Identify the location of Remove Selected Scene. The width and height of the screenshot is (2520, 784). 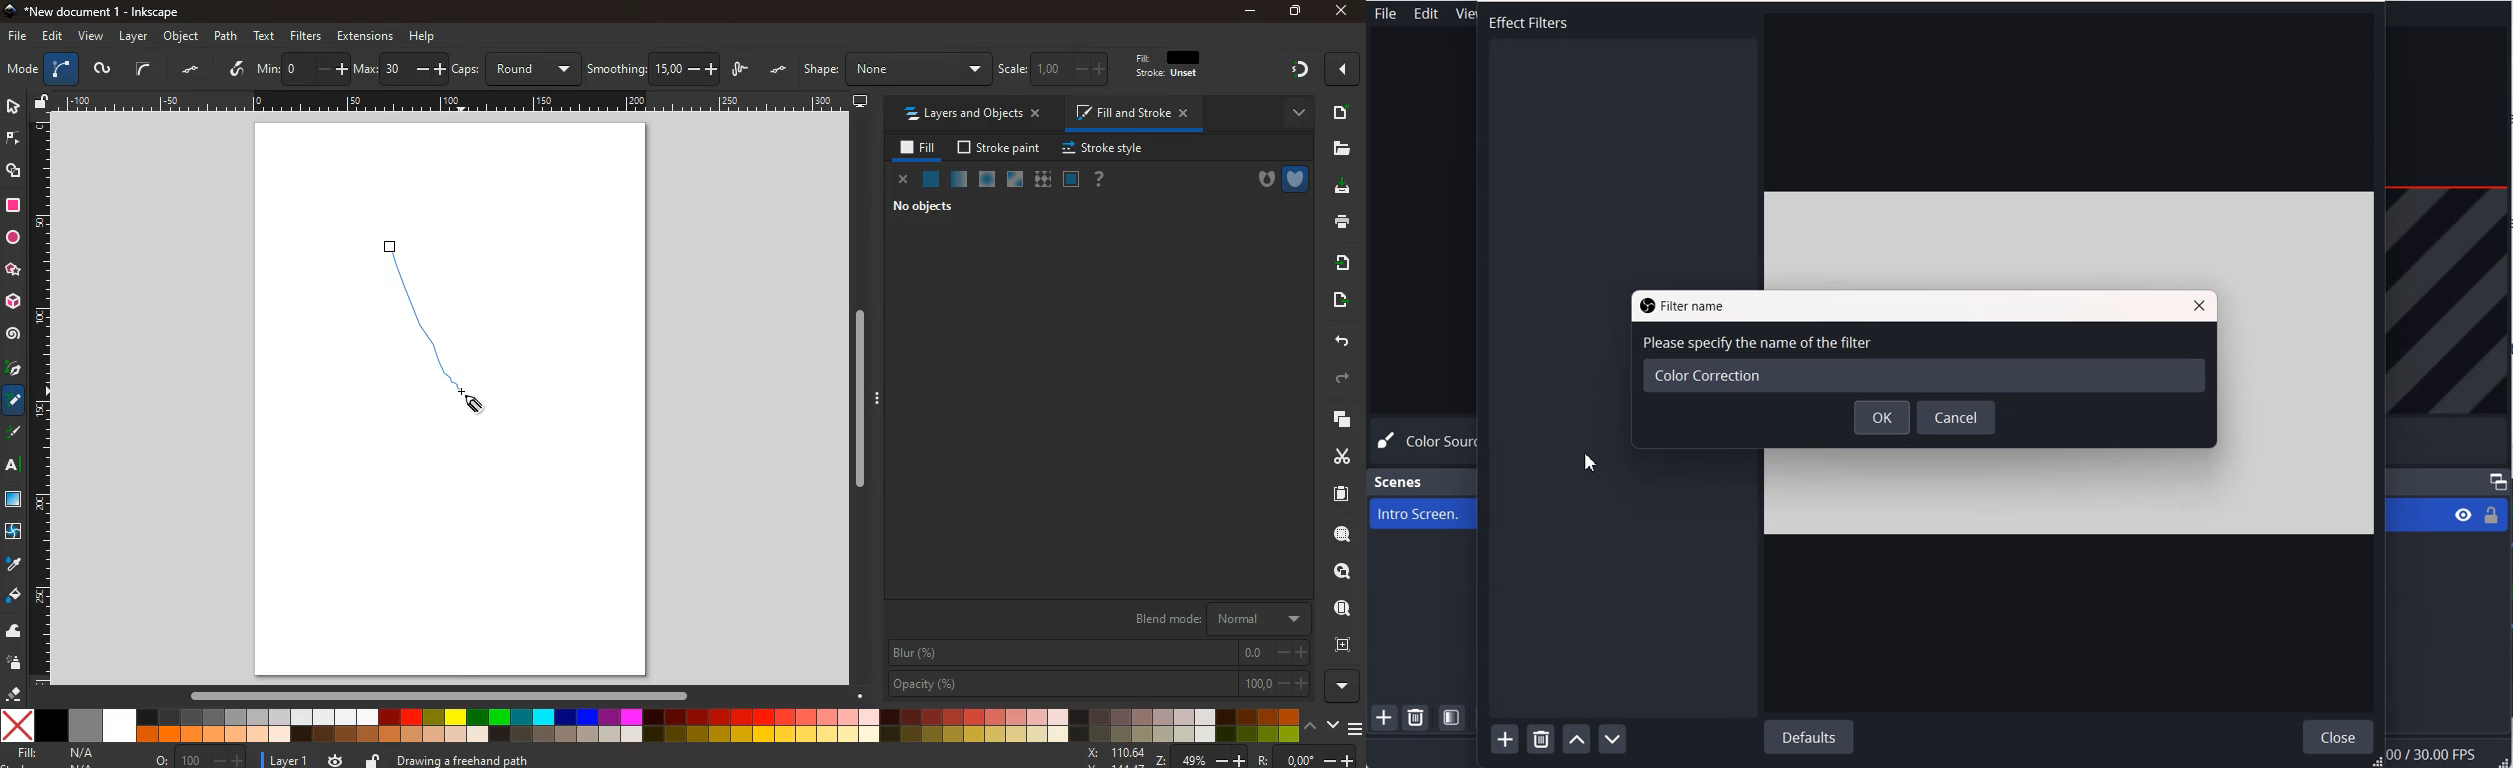
(1417, 719).